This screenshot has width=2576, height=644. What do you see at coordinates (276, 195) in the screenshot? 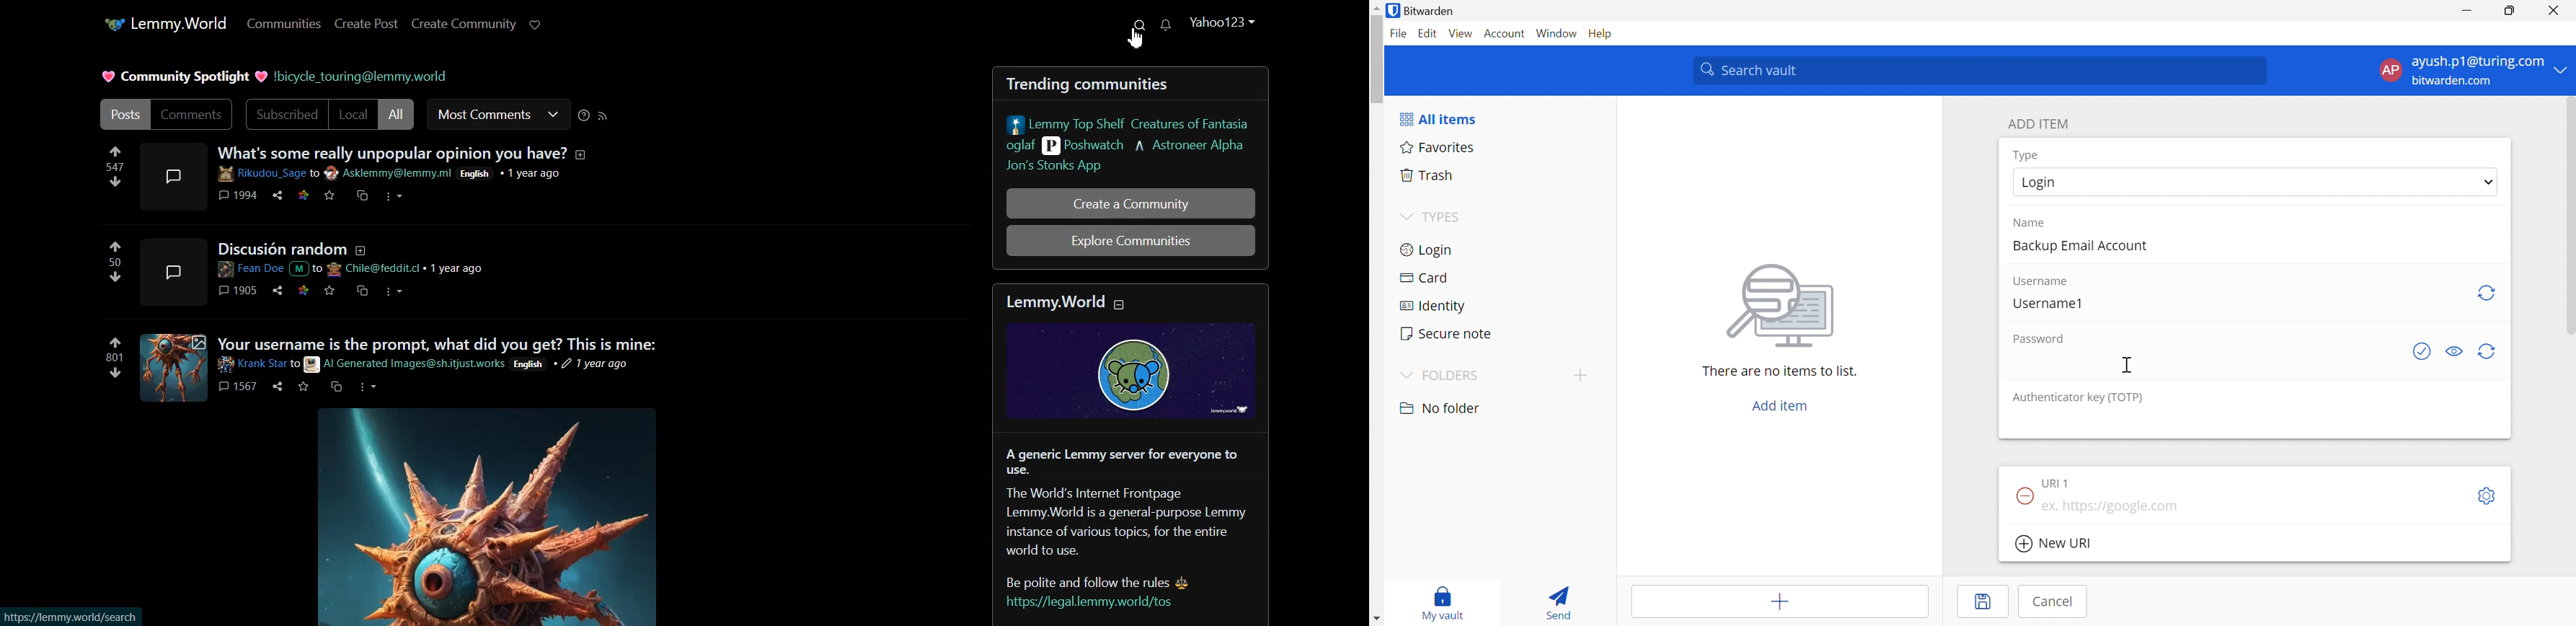
I see `share` at bounding box center [276, 195].